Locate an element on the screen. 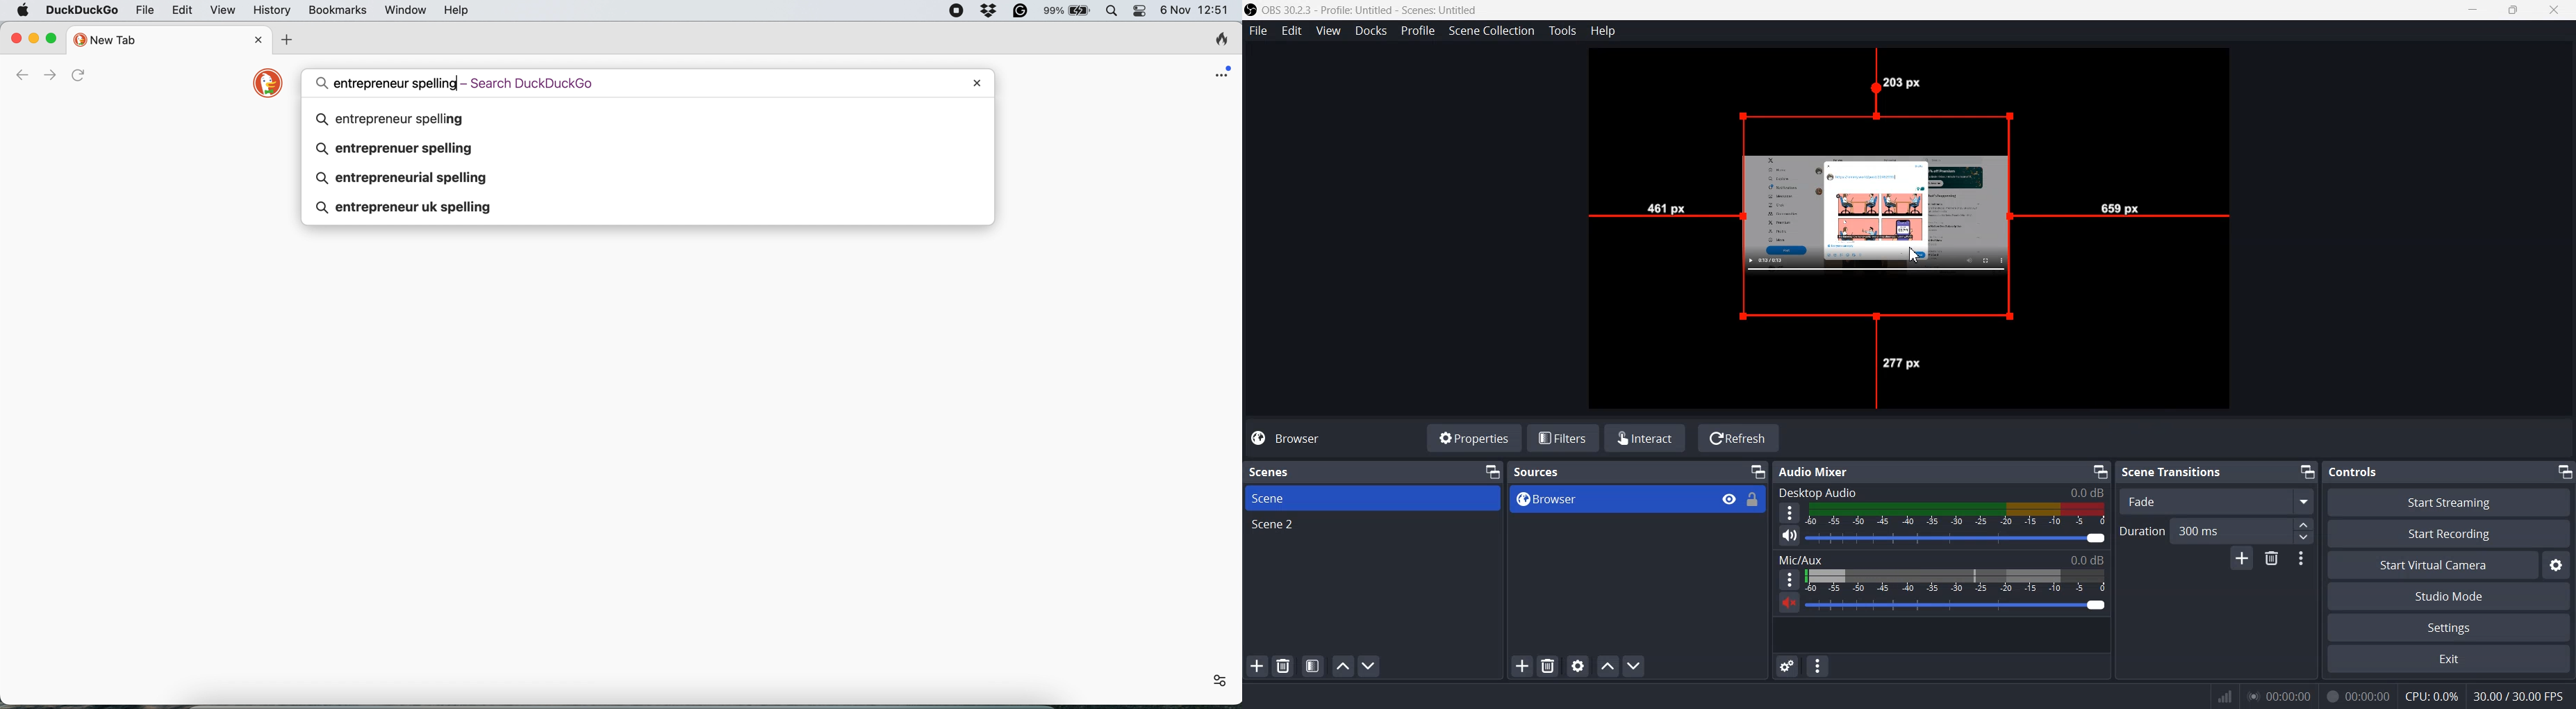  Start Streaming is located at coordinates (2448, 500).